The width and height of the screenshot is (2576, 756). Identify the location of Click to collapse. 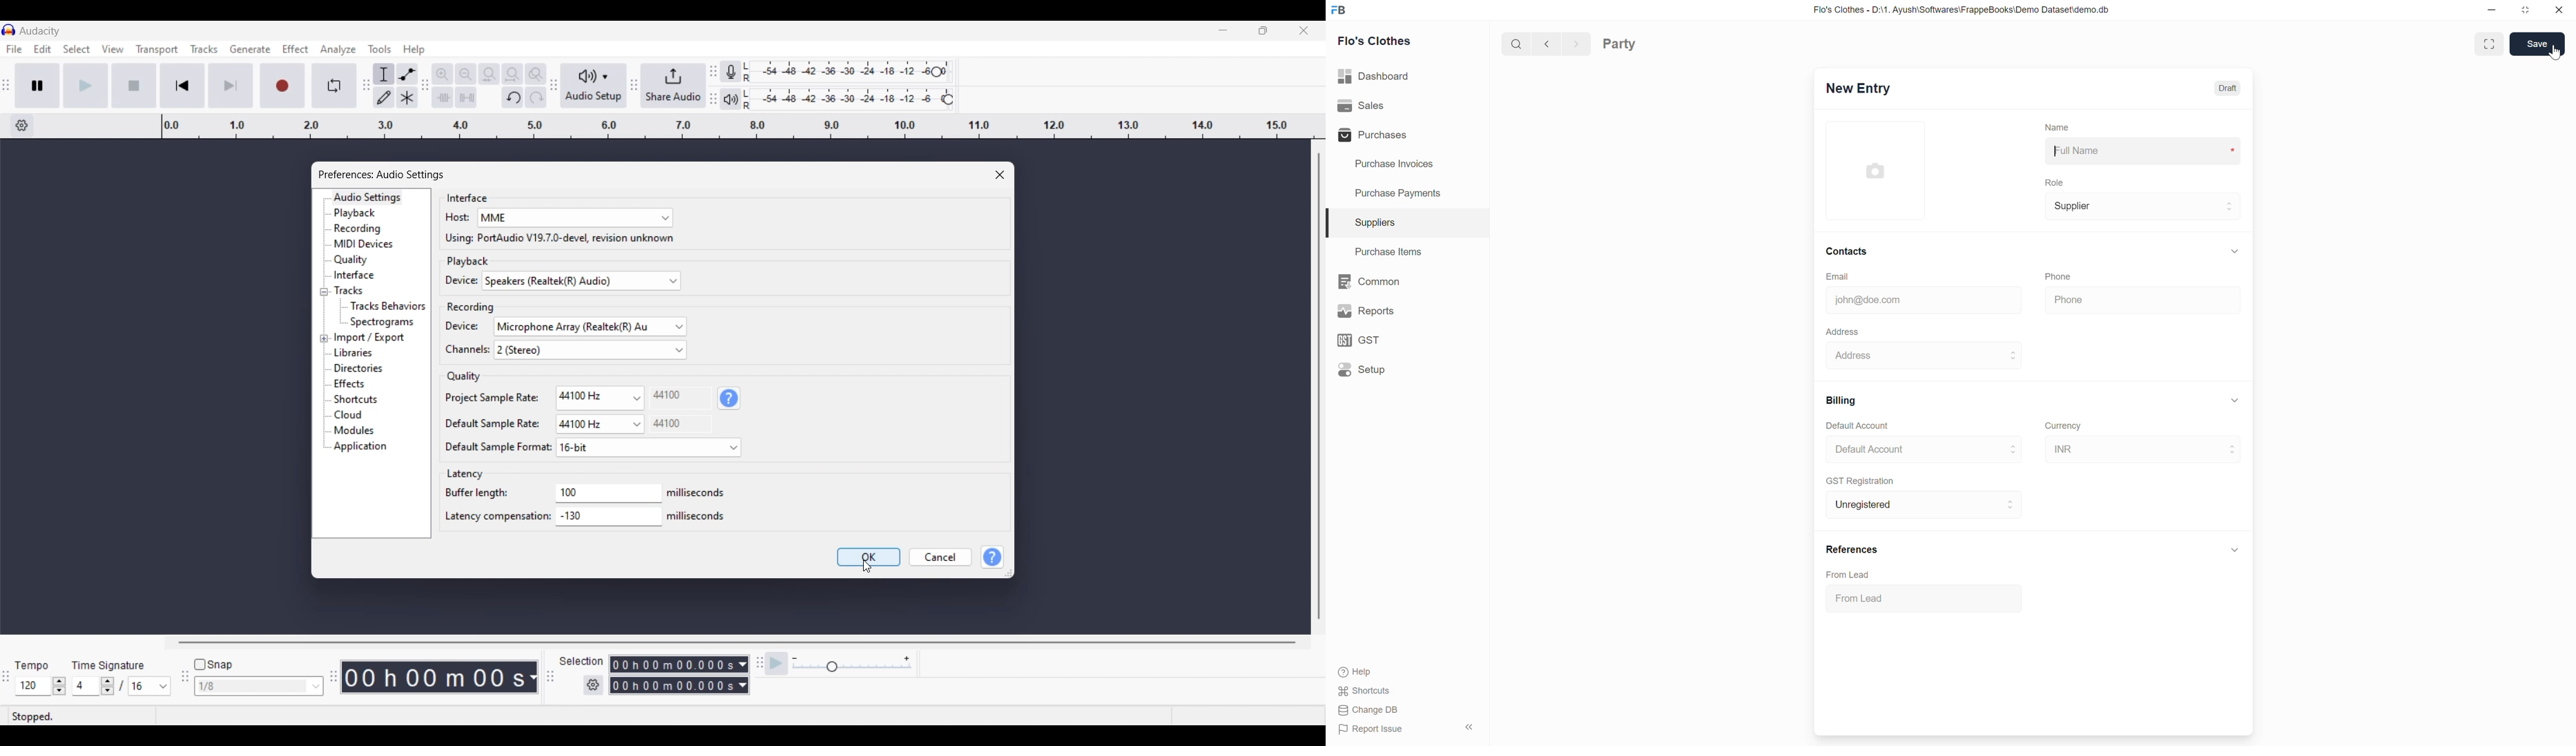
(2235, 549).